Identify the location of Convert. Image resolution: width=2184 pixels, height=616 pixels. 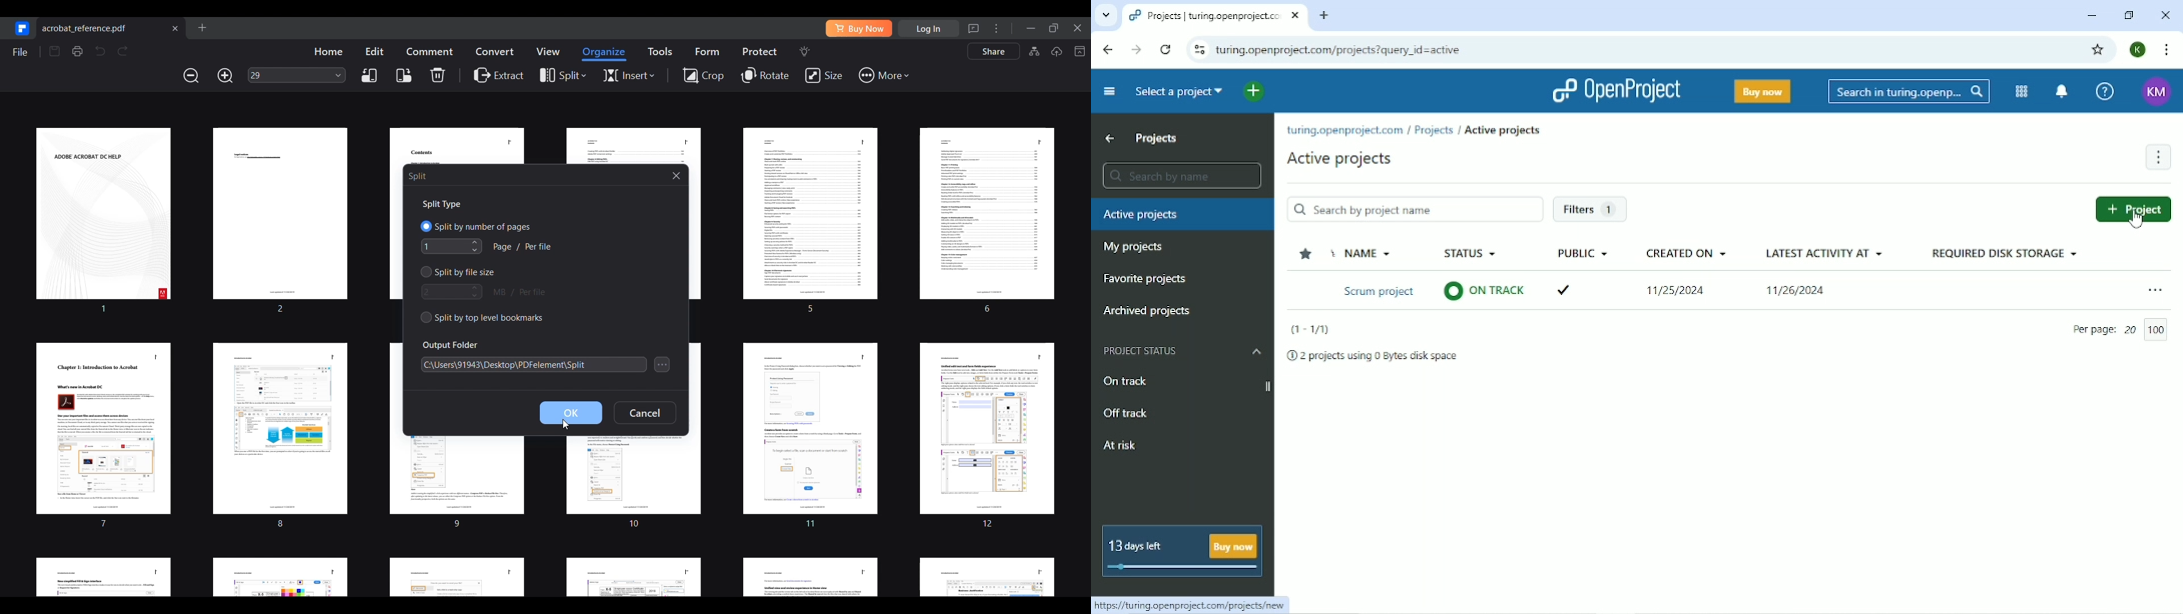
(495, 51).